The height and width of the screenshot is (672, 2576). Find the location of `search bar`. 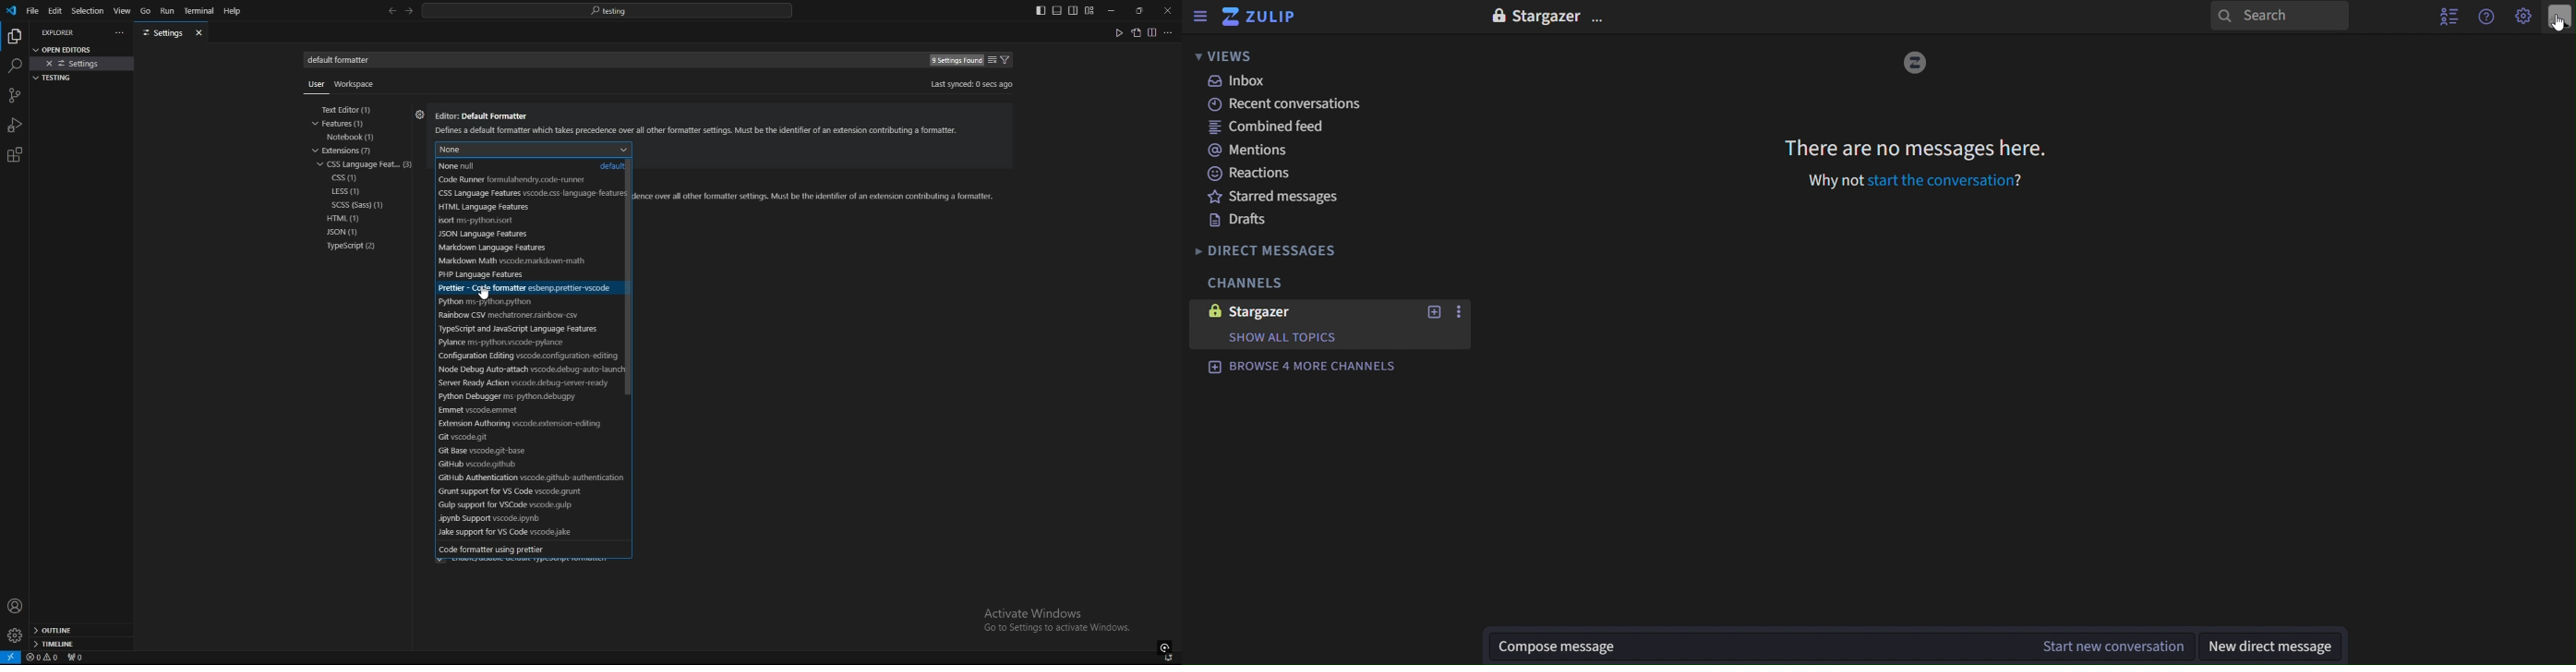

search bar is located at coordinates (607, 10).